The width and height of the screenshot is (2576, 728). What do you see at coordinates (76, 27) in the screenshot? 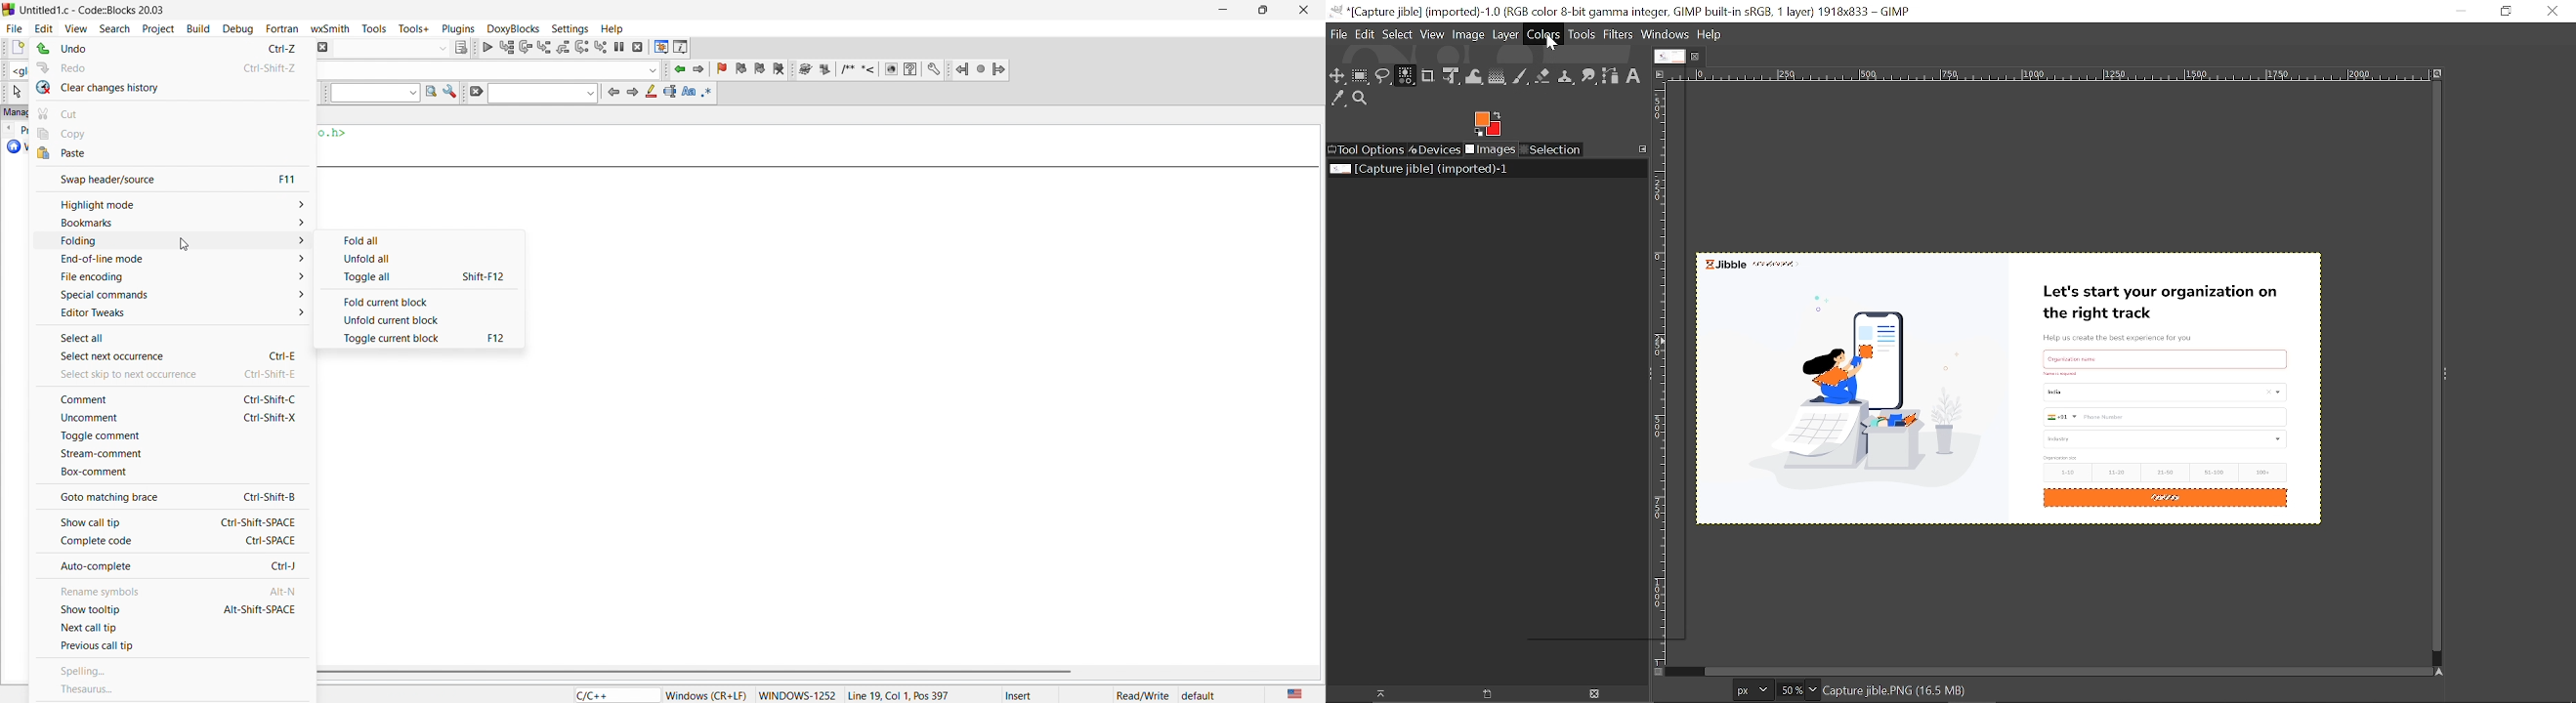
I see `view` at bounding box center [76, 27].